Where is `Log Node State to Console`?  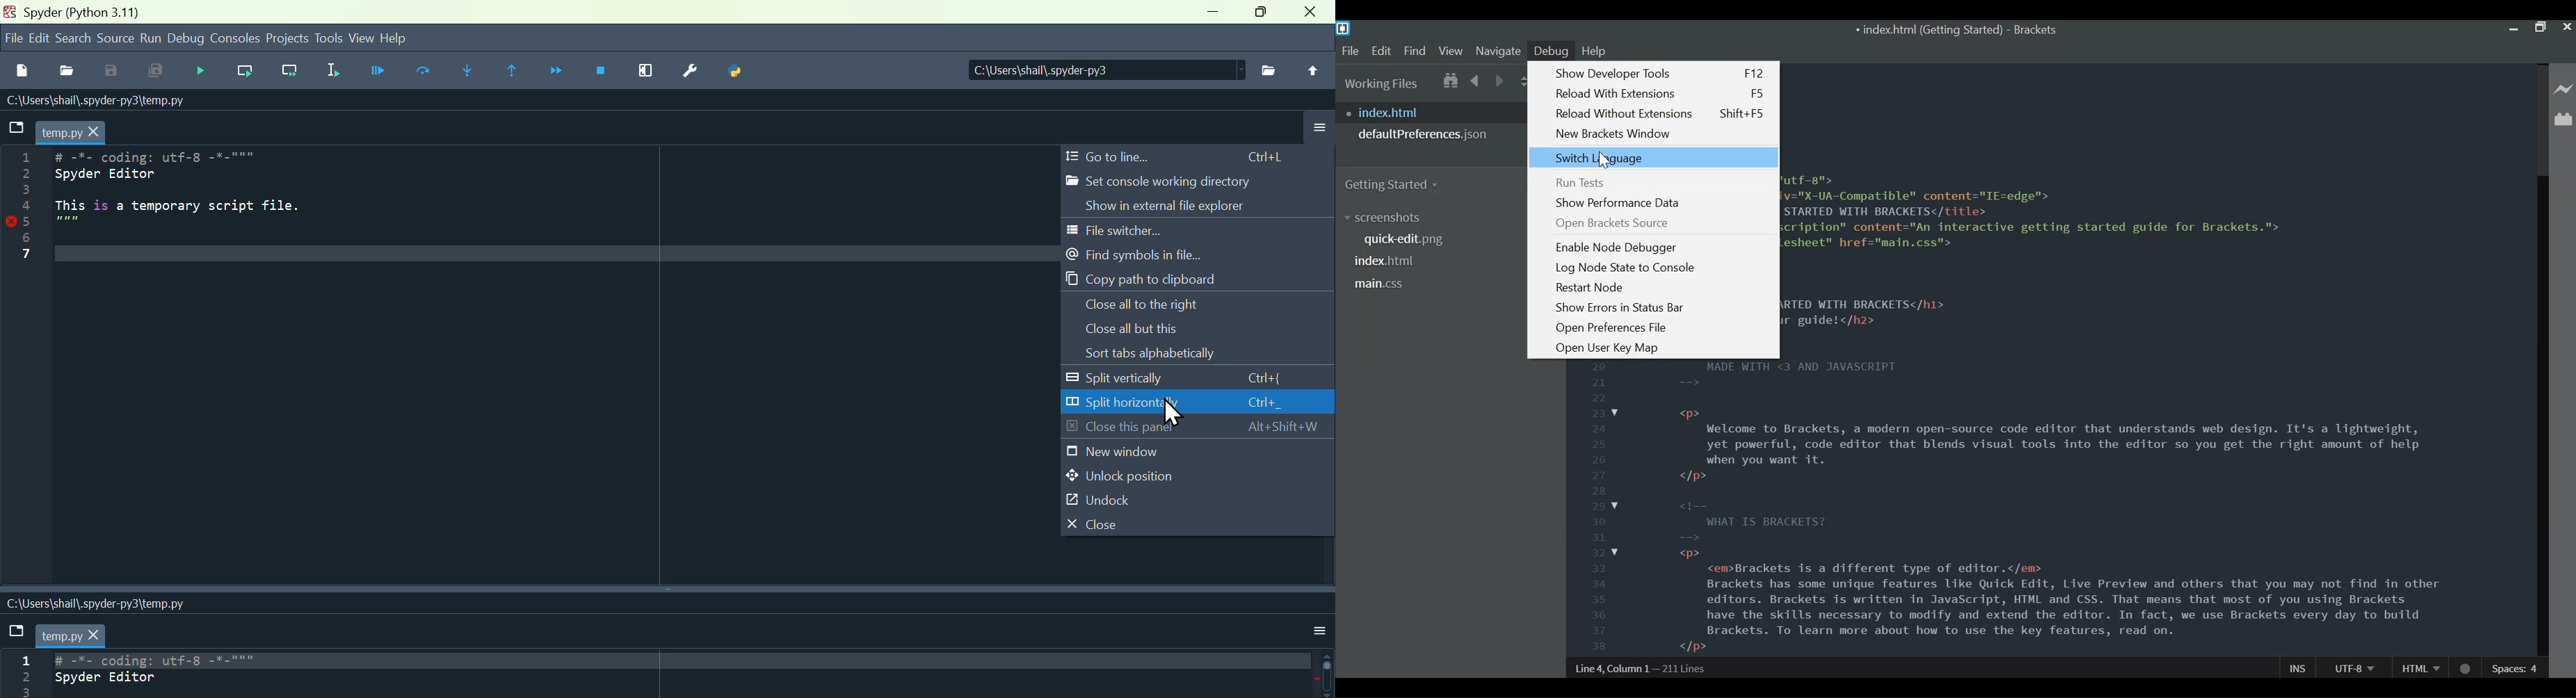 Log Node State to Console is located at coordinates (1631, 269).